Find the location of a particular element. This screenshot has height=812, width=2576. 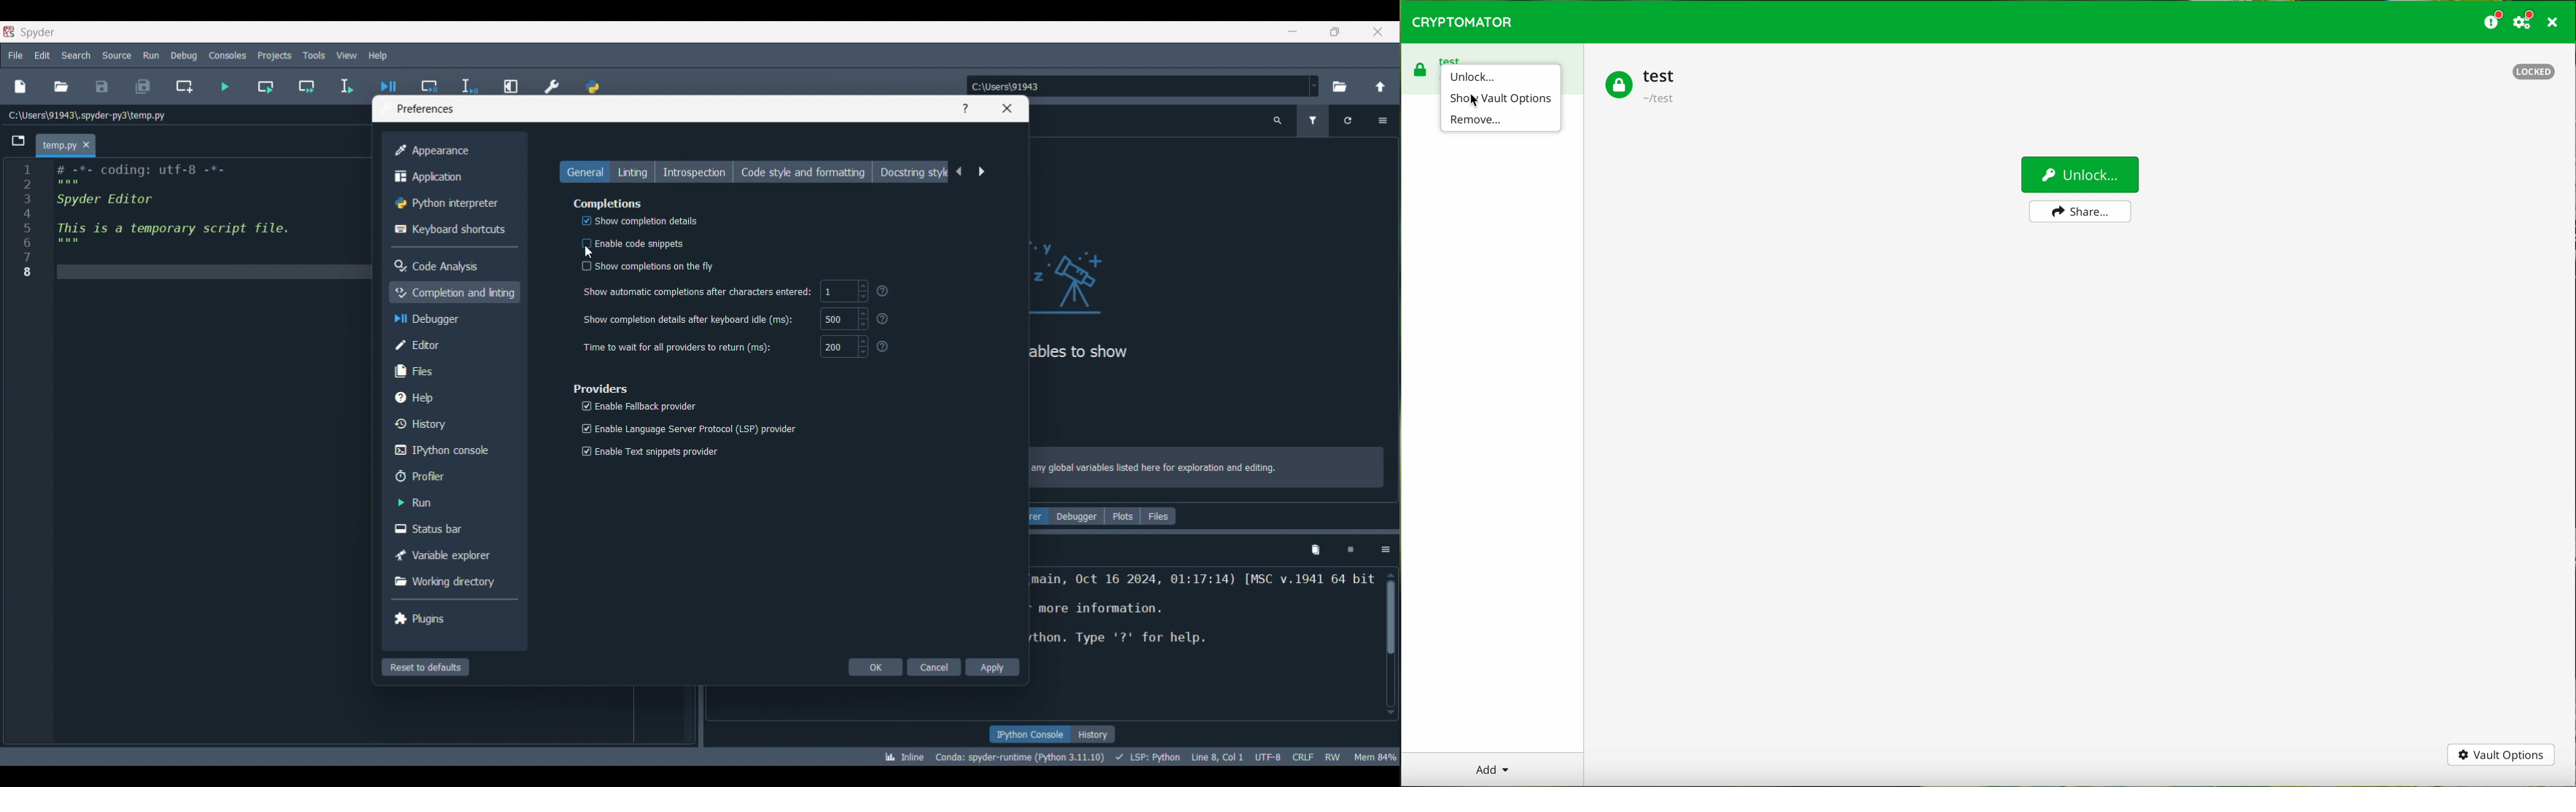

Run menu is located at coordinates (151, 55).